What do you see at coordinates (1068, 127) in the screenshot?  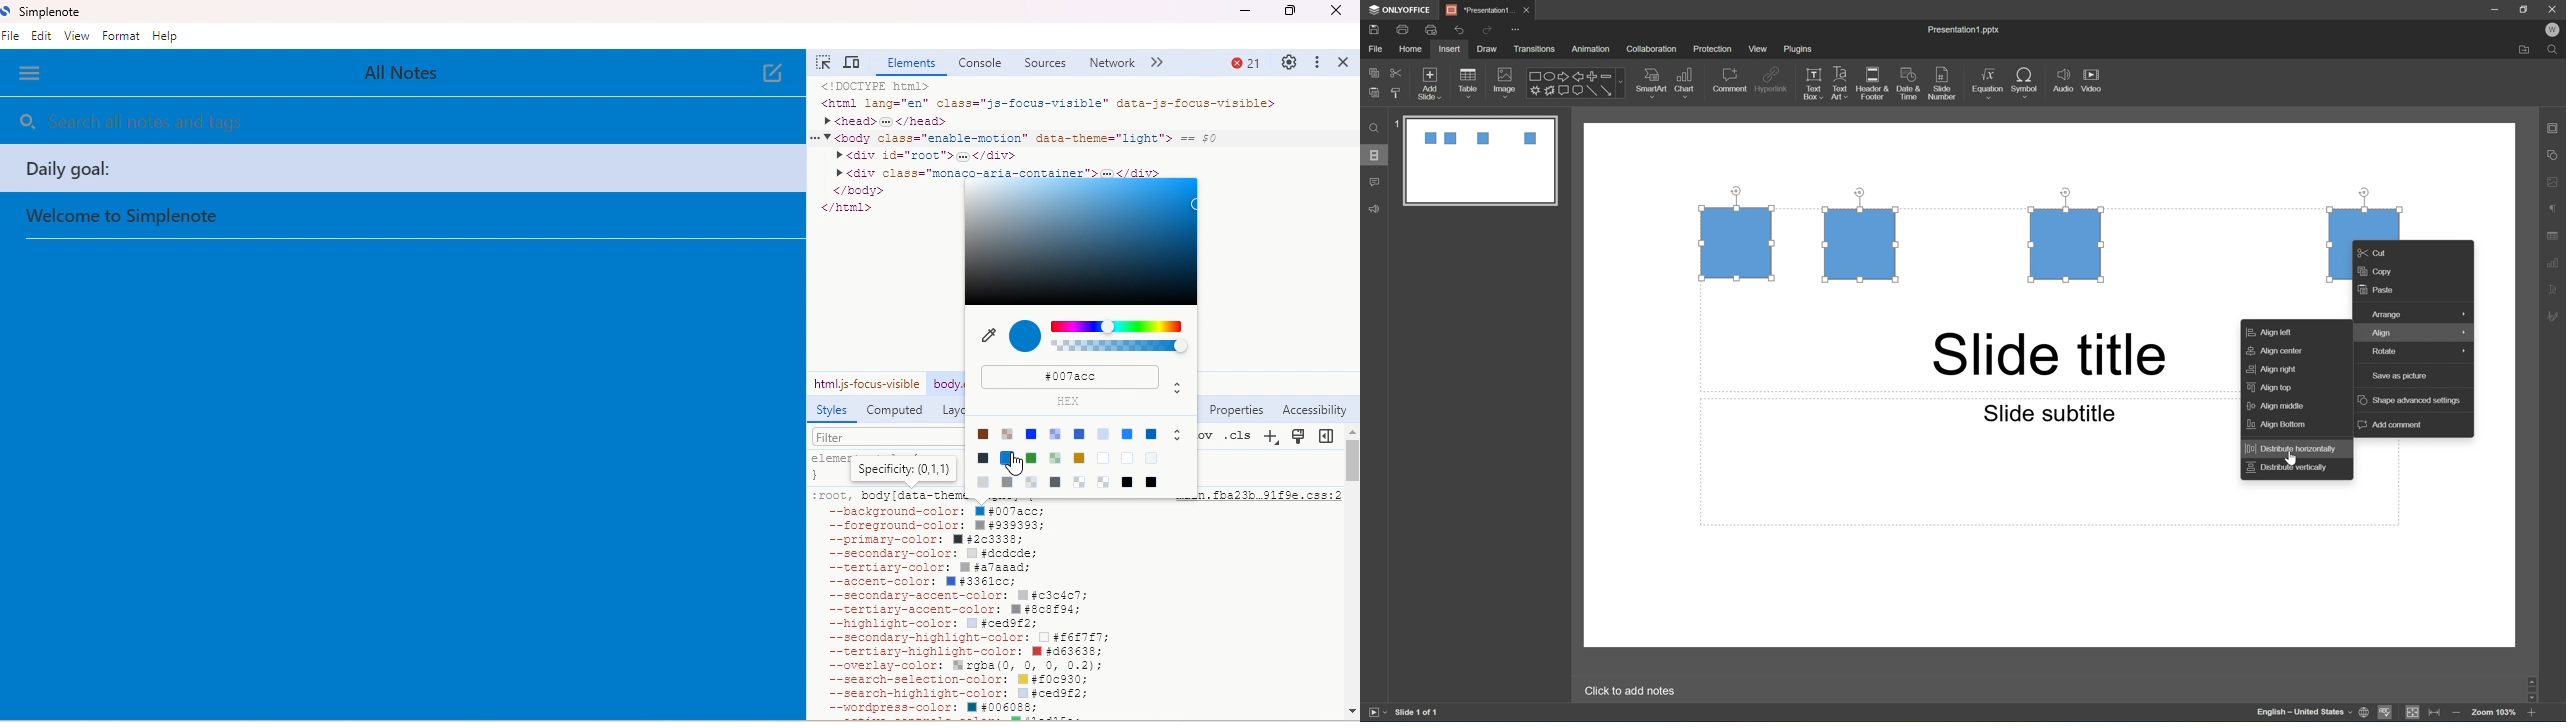 I see `codes on elements` at bounding box center [1068, 127].